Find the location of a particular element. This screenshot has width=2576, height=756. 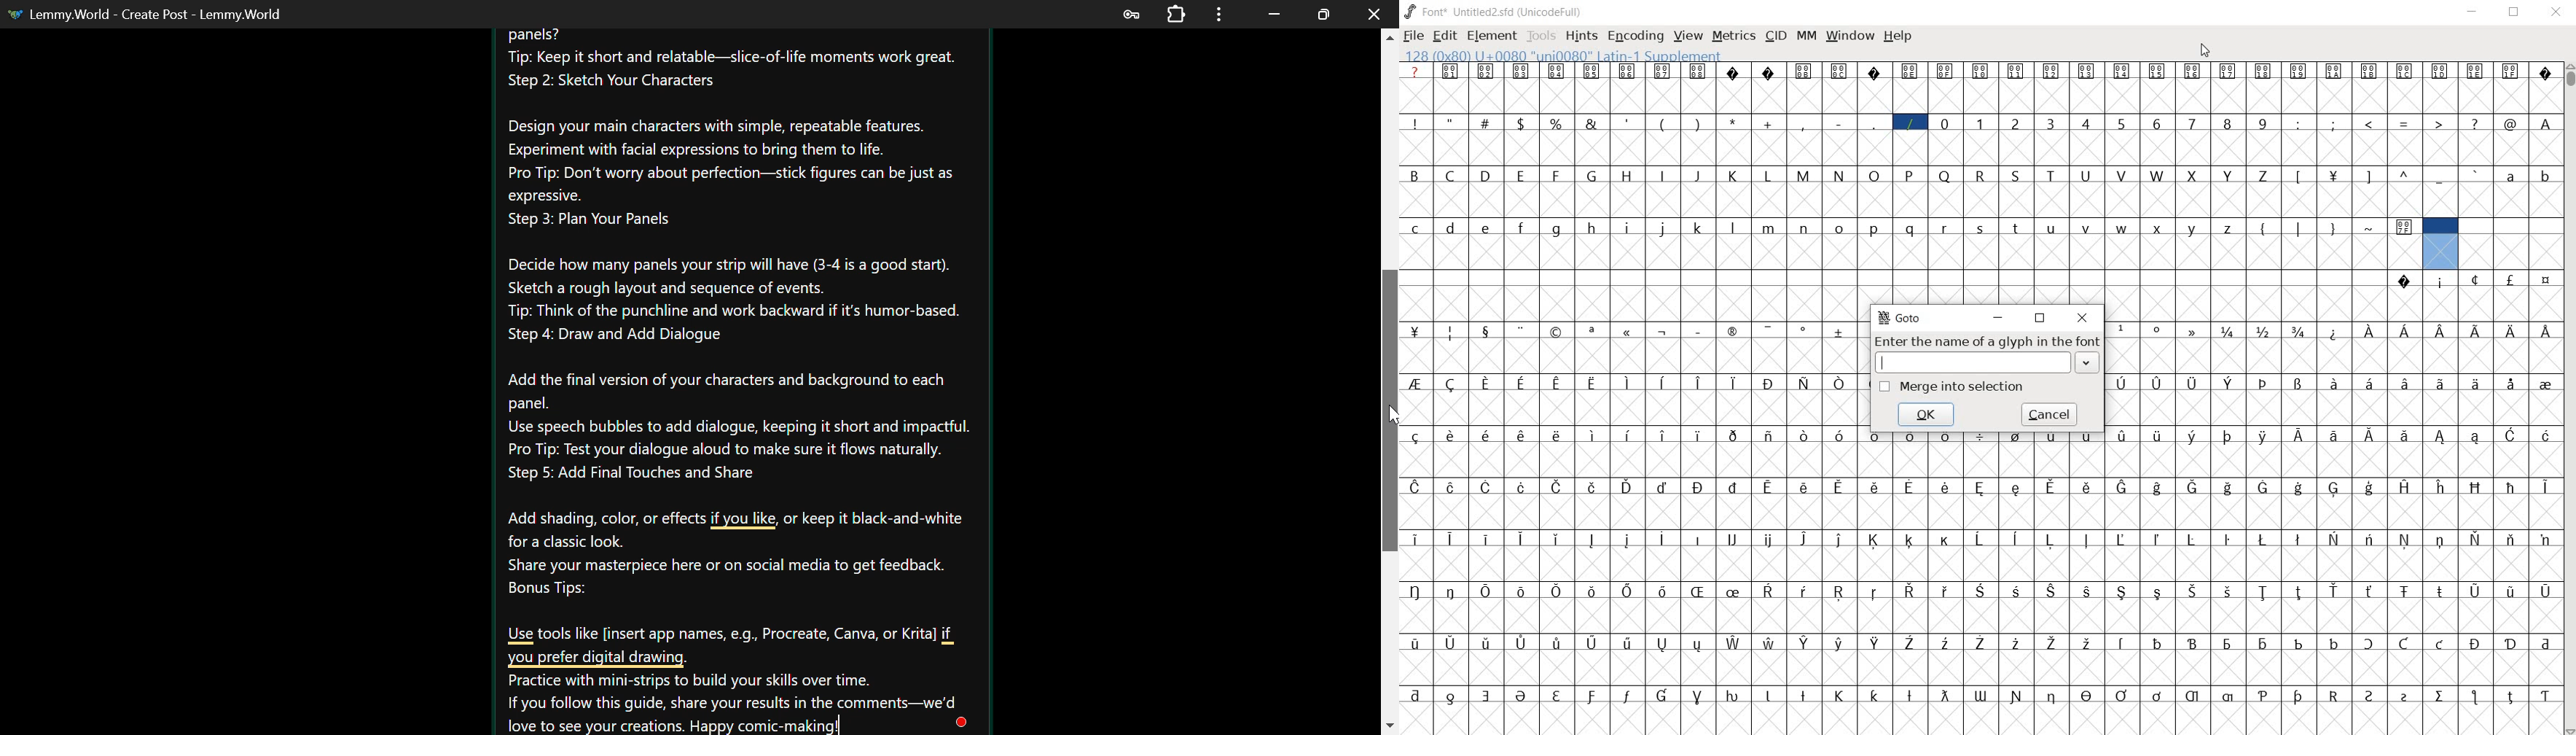

k is located at coordinates (1699, 227).